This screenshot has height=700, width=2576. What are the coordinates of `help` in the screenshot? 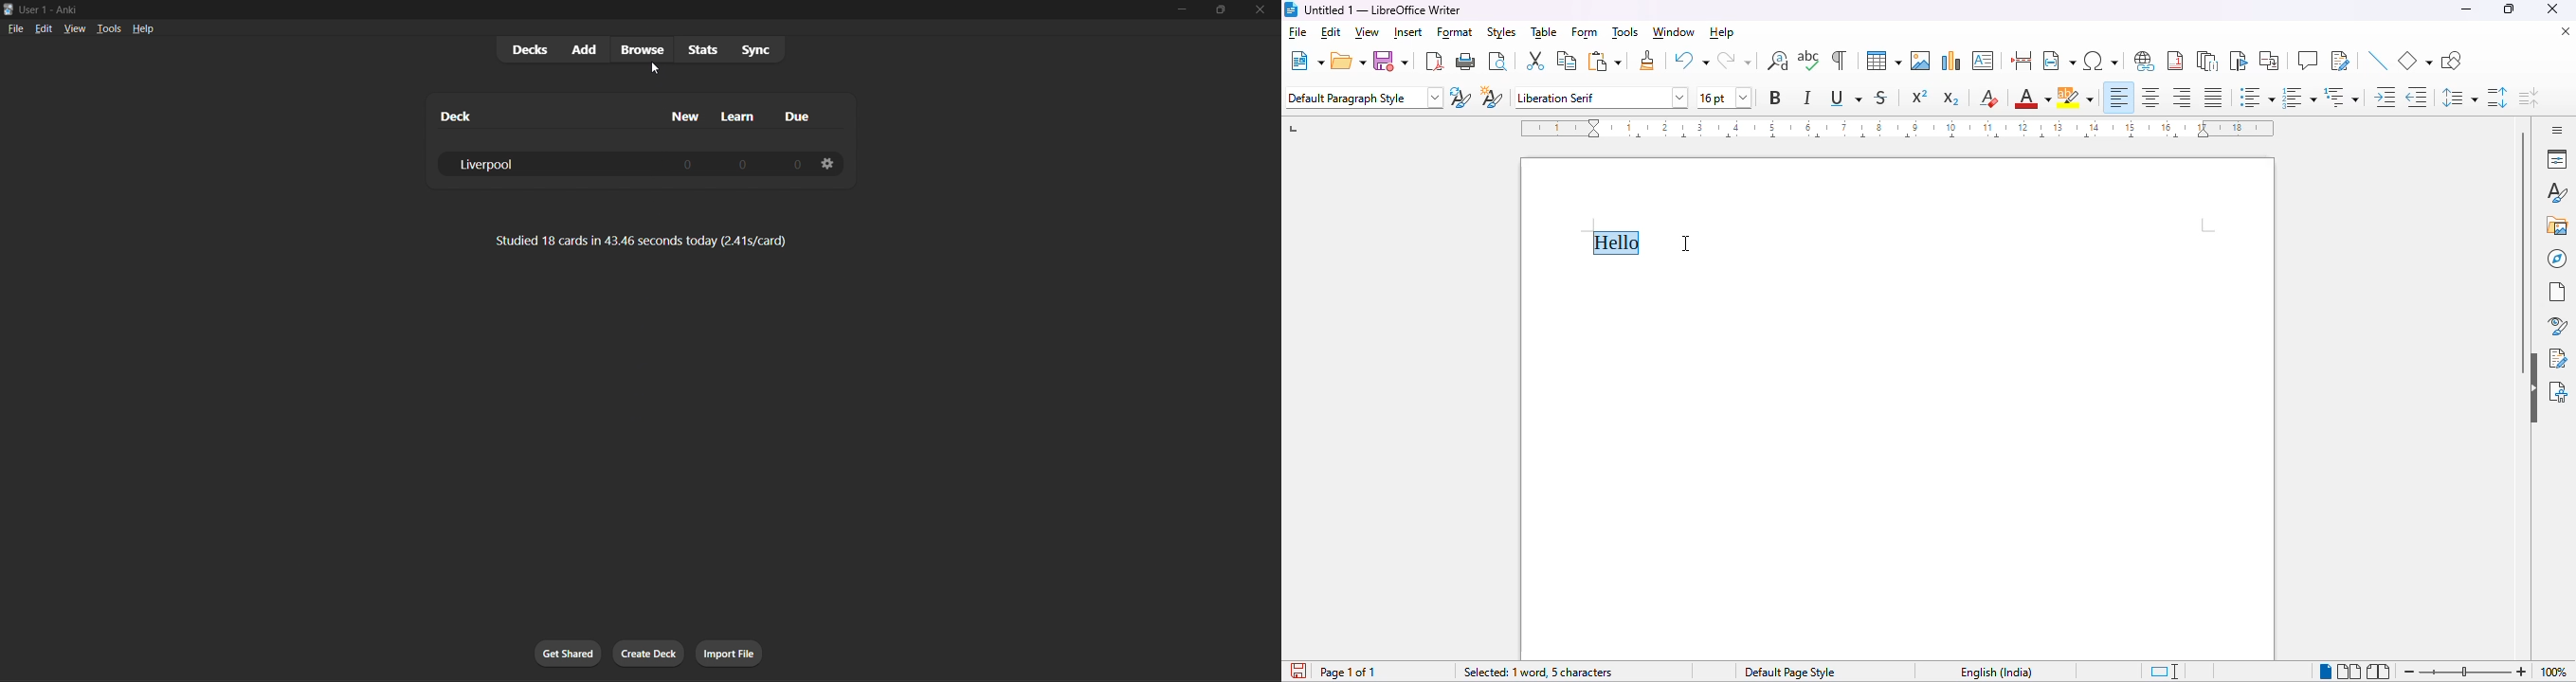 It's located at (1721, 33).